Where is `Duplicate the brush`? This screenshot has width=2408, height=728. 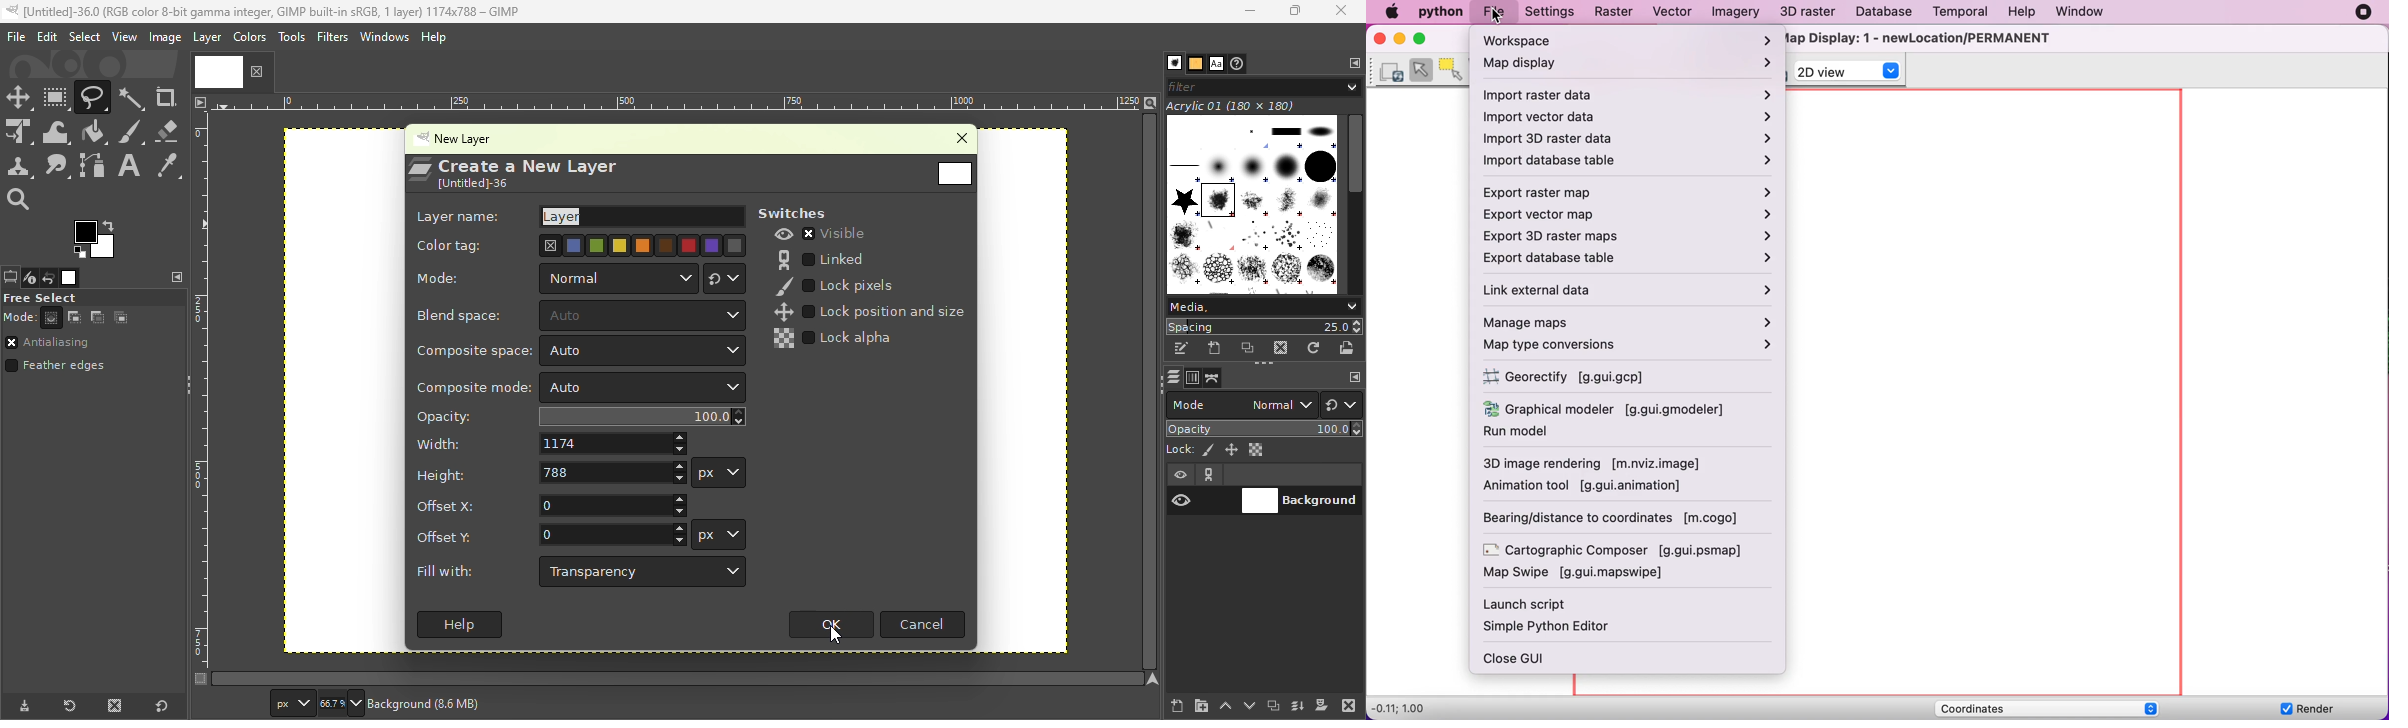
Duplicate the brush is located at coordinates (1248, 350).